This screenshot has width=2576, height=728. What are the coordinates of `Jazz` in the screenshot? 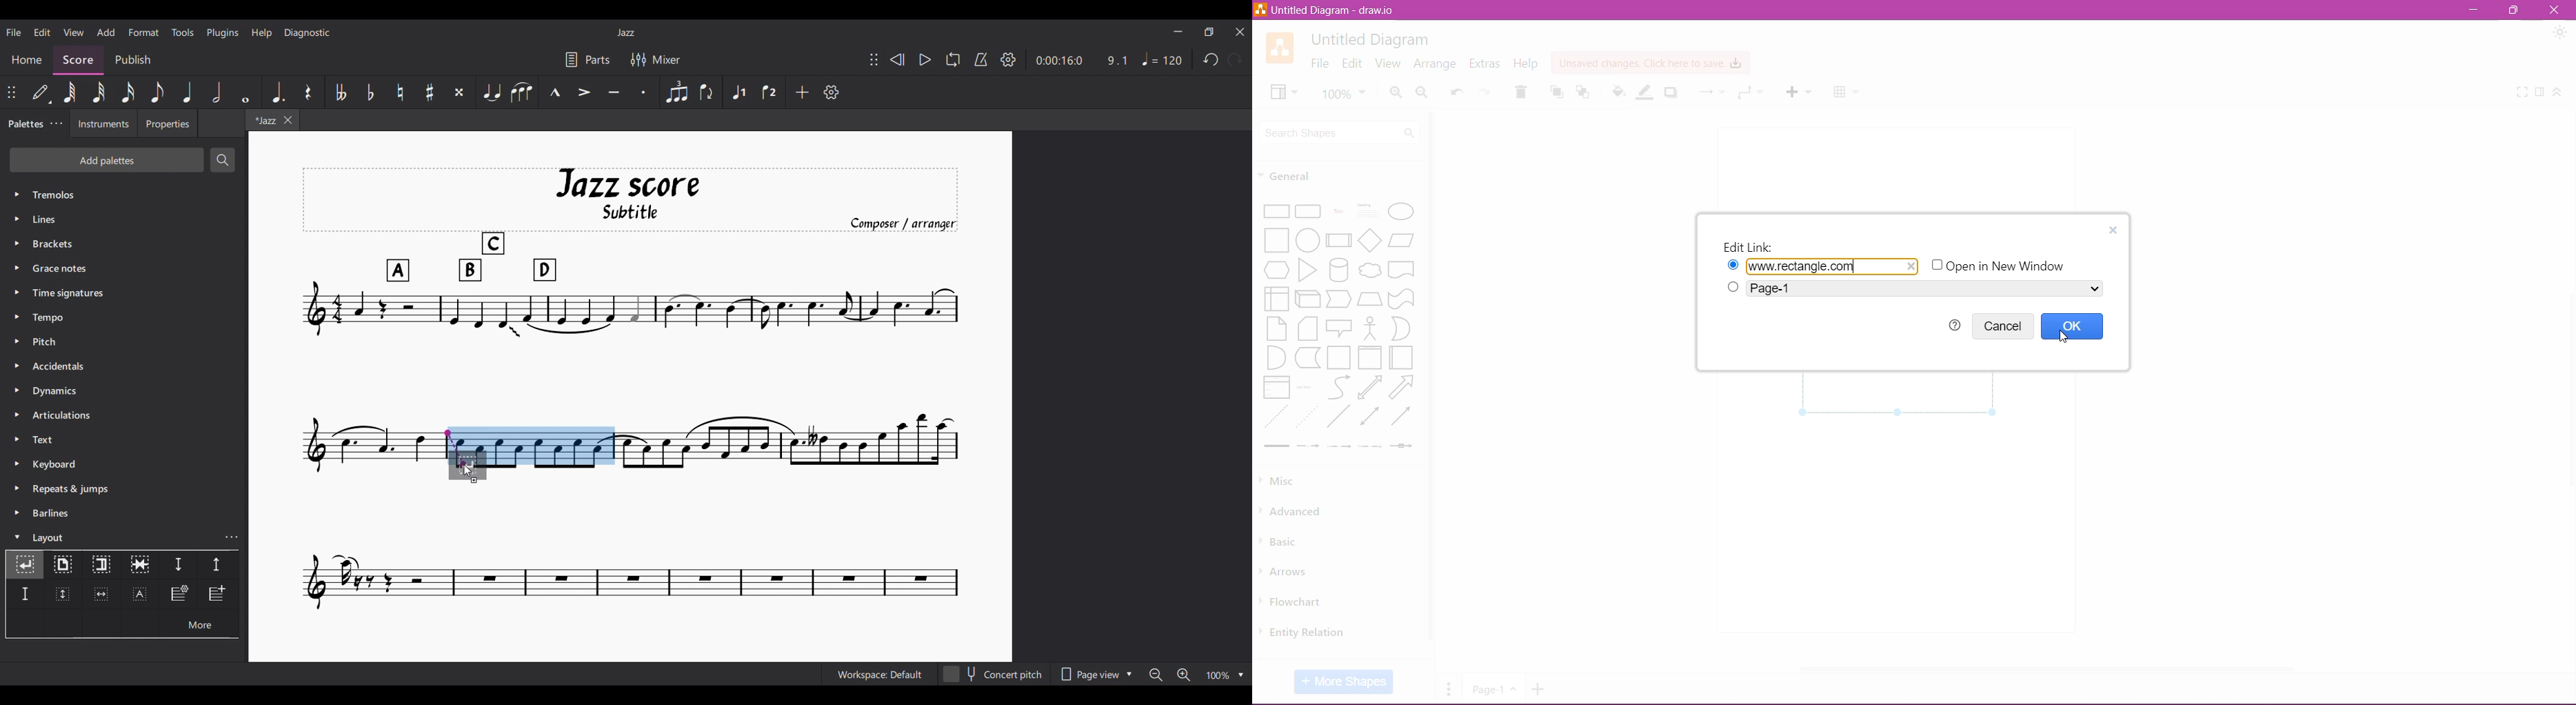 It's located at (626, 33).